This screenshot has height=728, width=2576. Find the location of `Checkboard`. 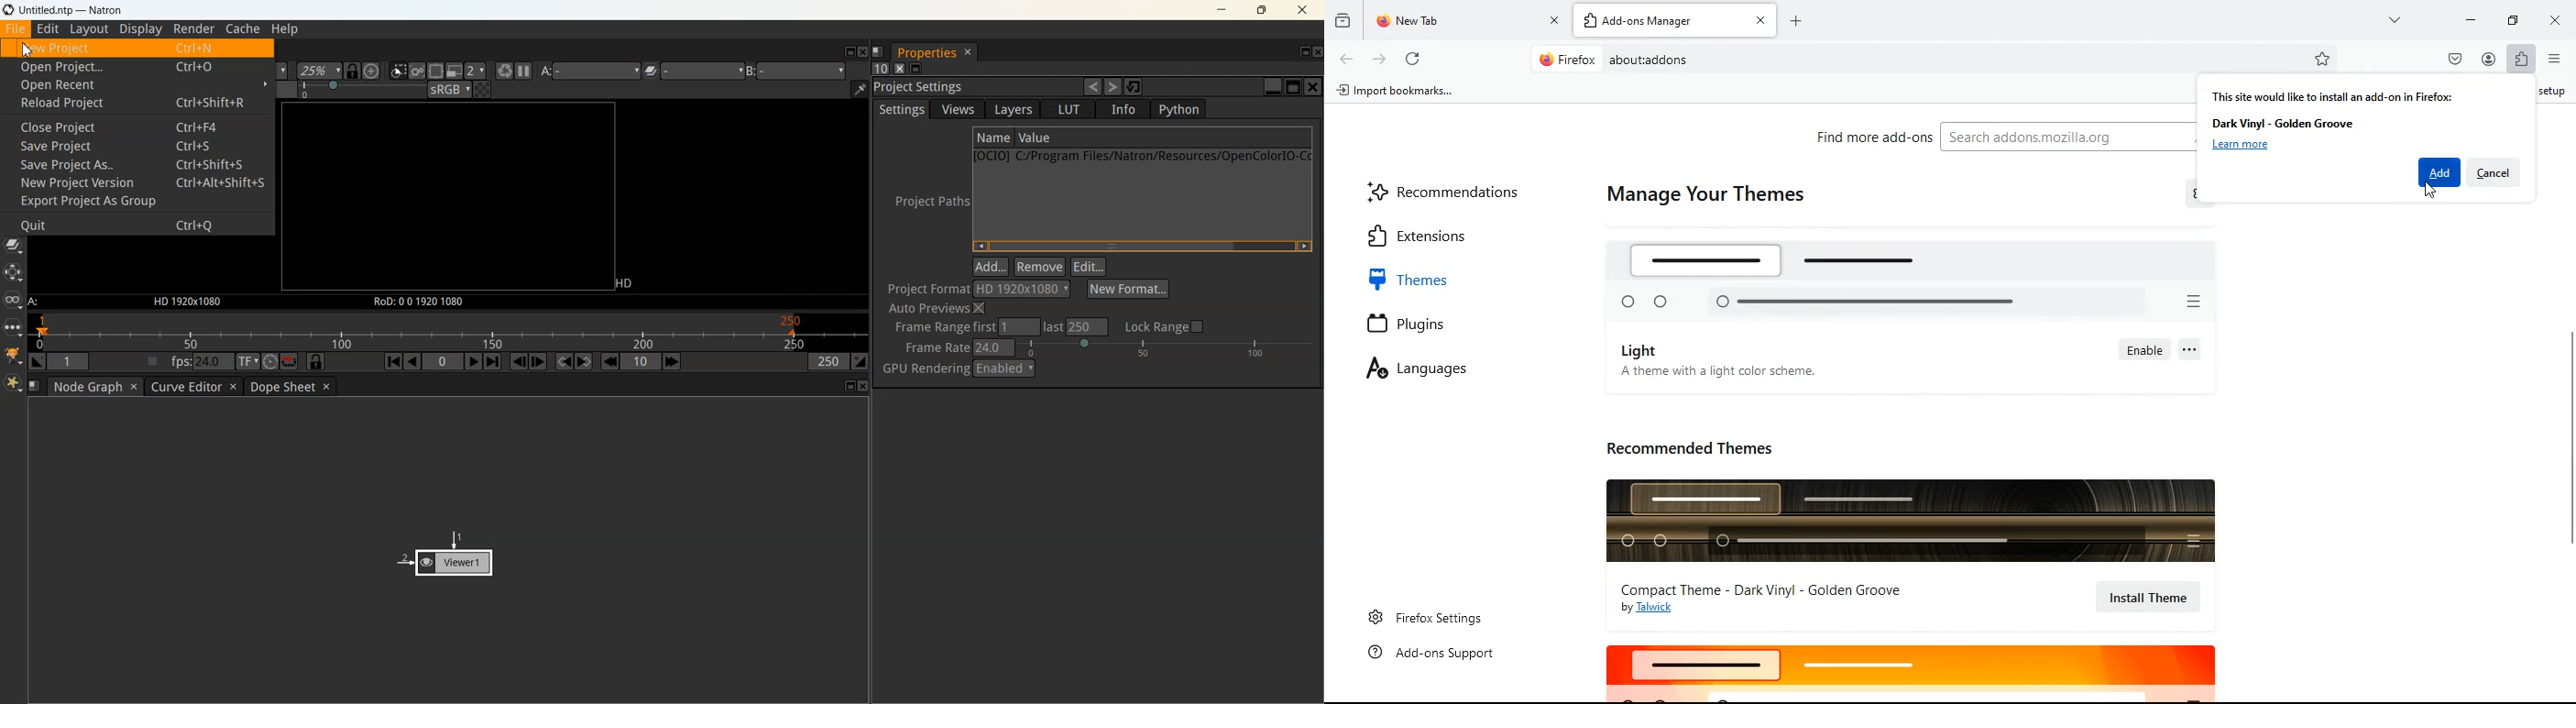

Checkboard is located at coordinates (484, 89).